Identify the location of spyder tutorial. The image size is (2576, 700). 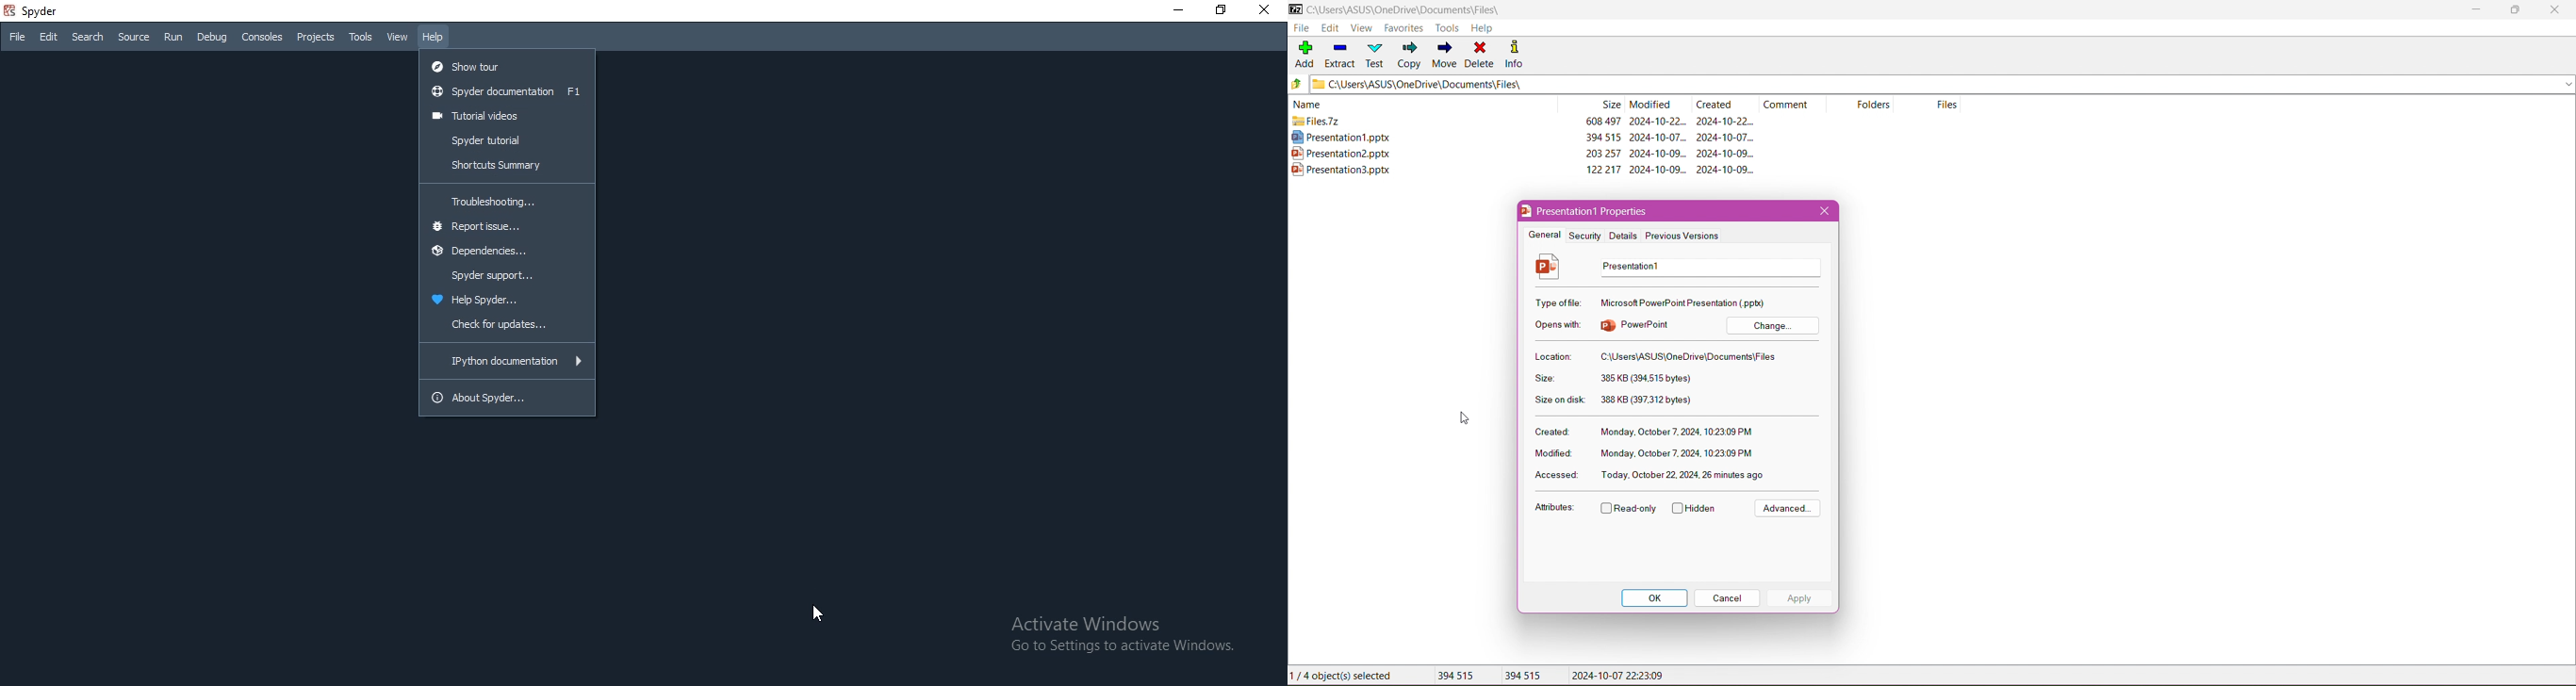
(507, 140).